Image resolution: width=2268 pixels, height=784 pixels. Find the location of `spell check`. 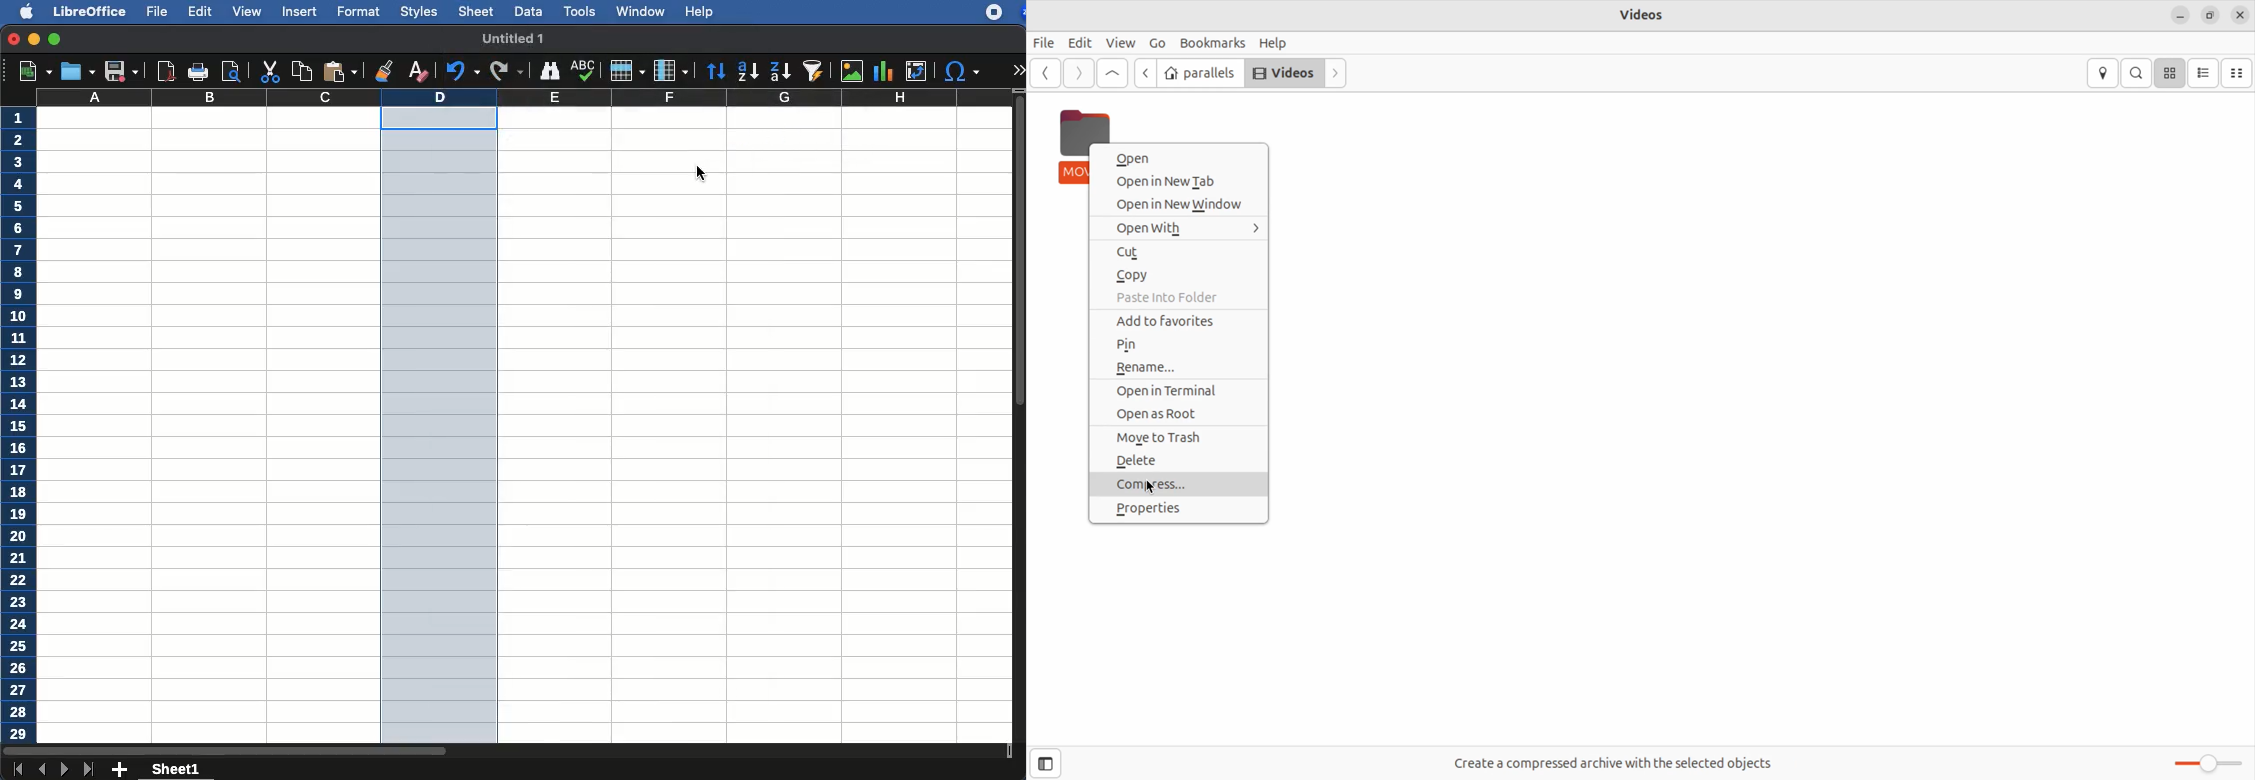

spell check is located at coordinates (583, 71).